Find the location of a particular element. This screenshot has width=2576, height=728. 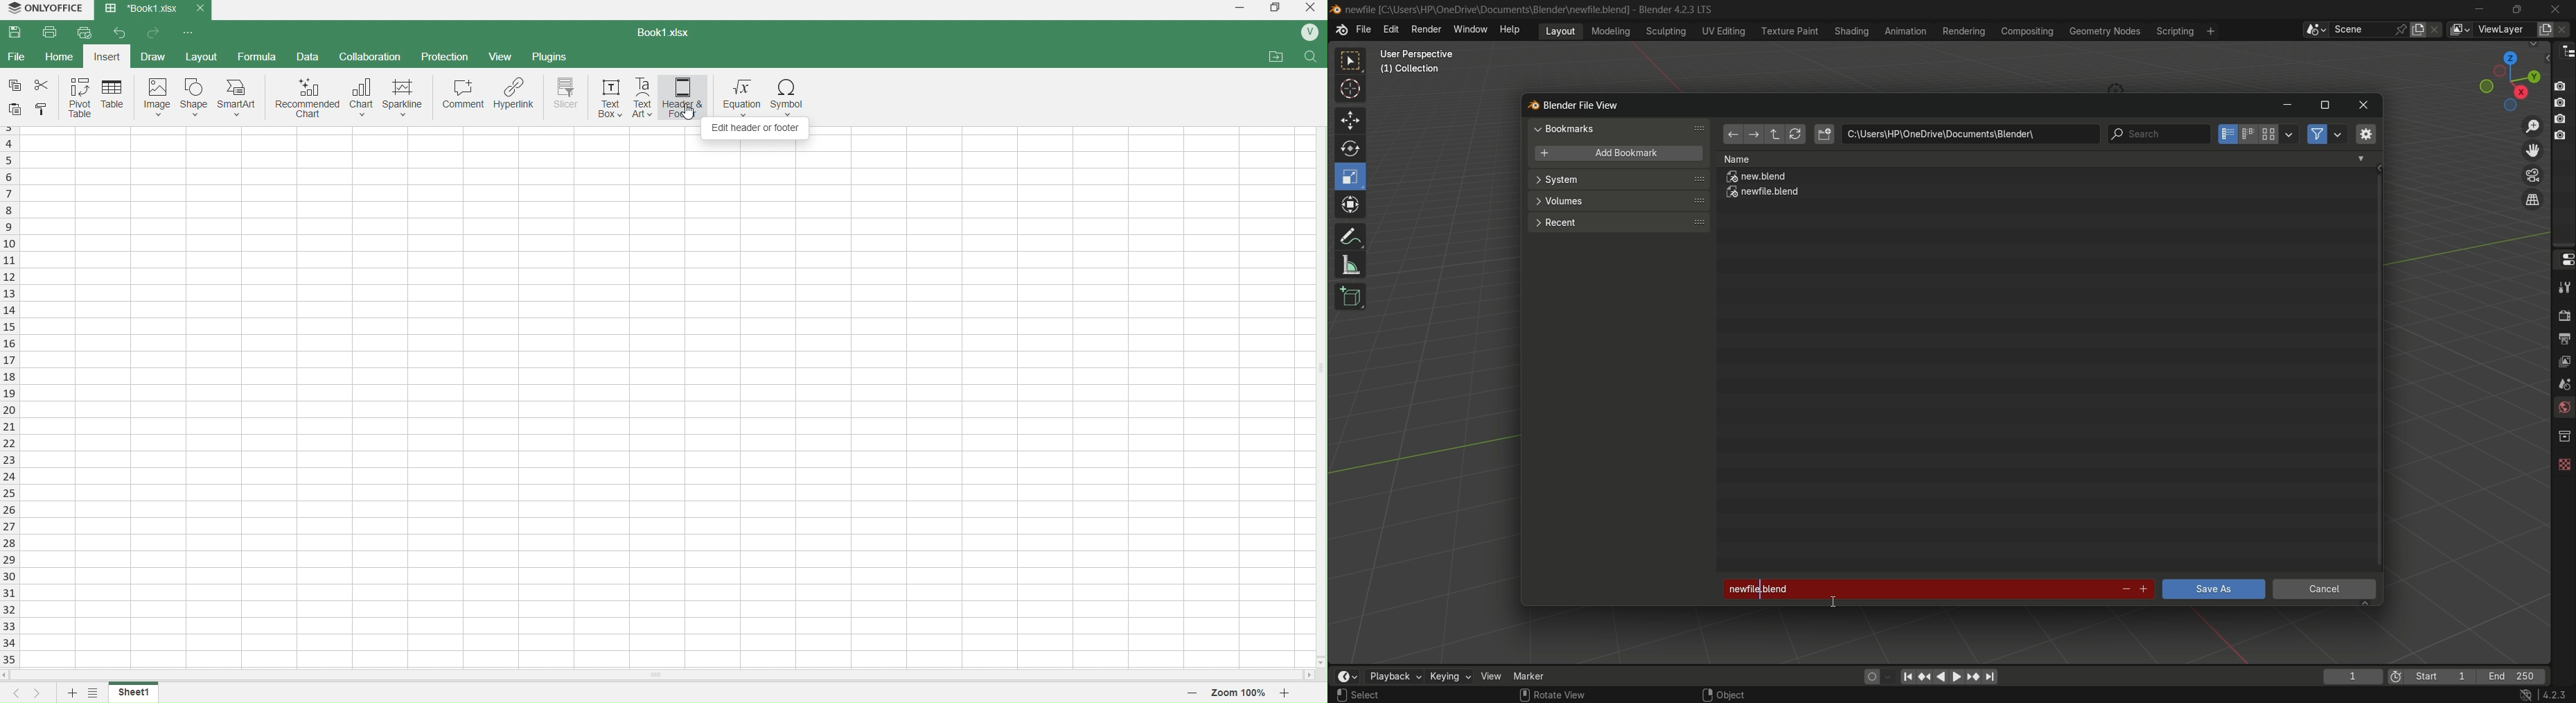

rows is located at coordinates (10, 395).